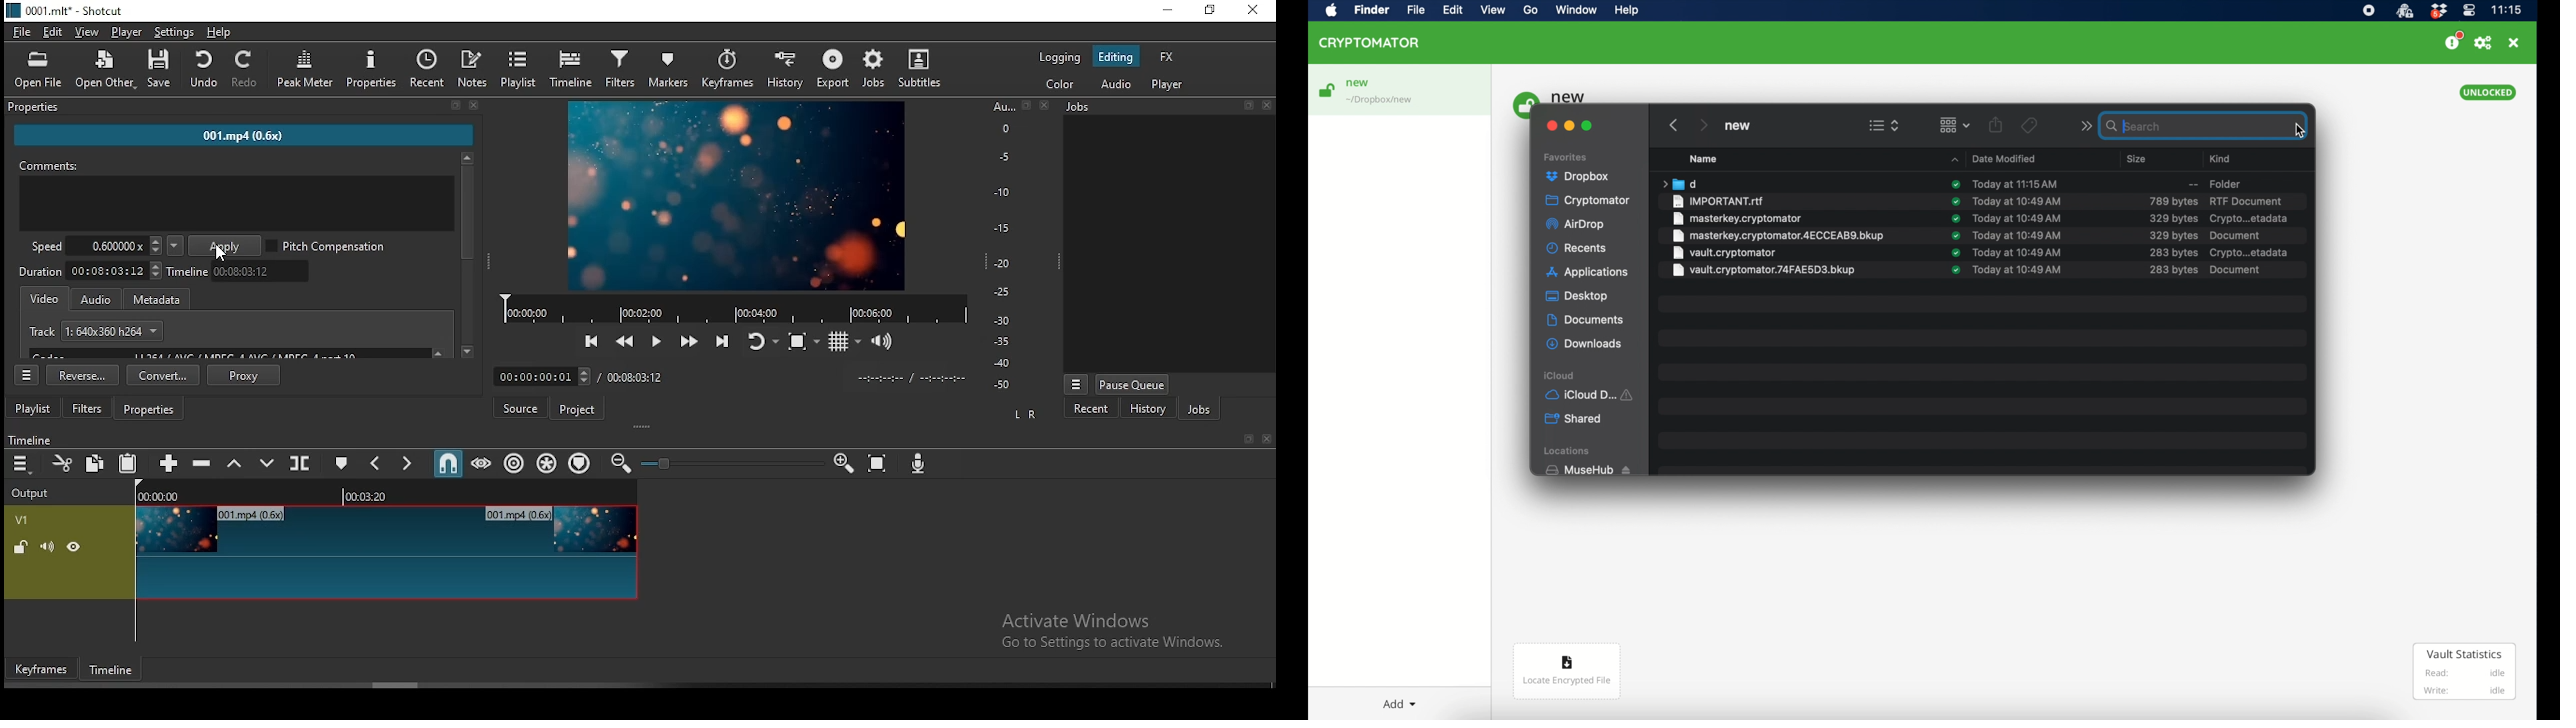  What do you see at coordinates (22, 548) in the screenshot?
I see `(un)locked` at bounding box center [22, 548].